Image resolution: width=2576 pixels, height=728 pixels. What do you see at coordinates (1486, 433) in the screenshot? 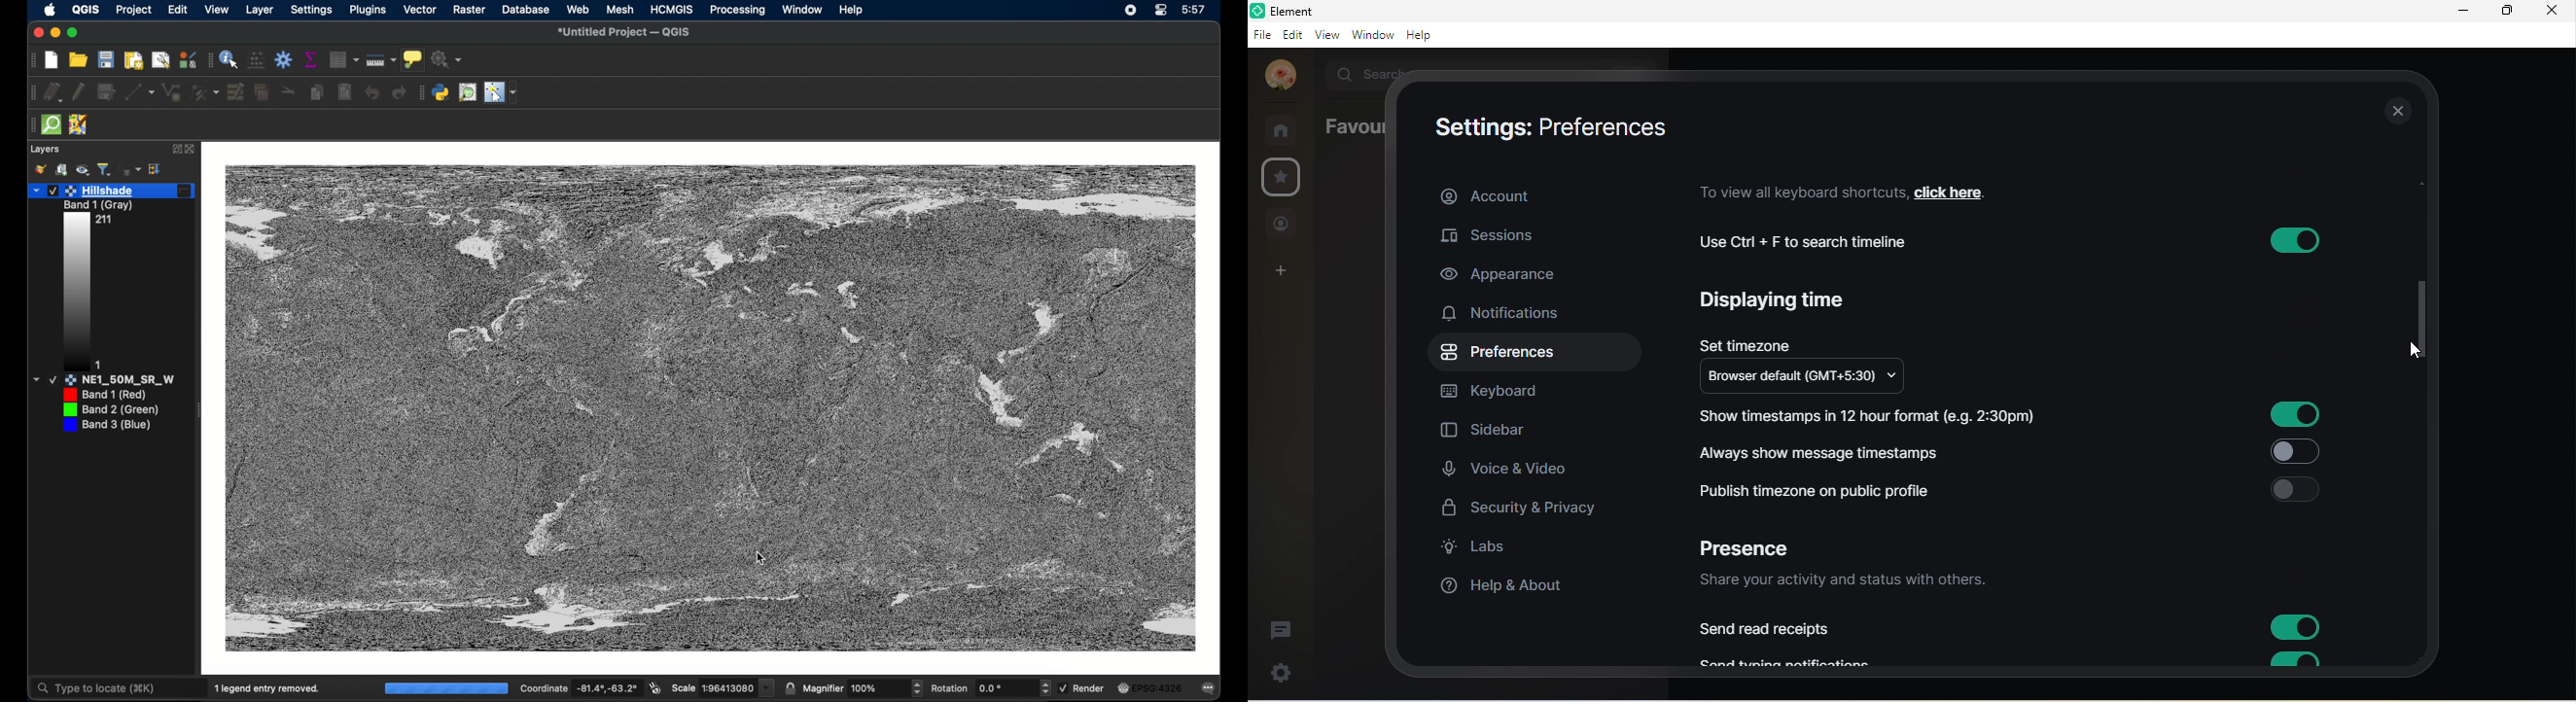
I see `sidebar` at bounding box center [1486, 433].